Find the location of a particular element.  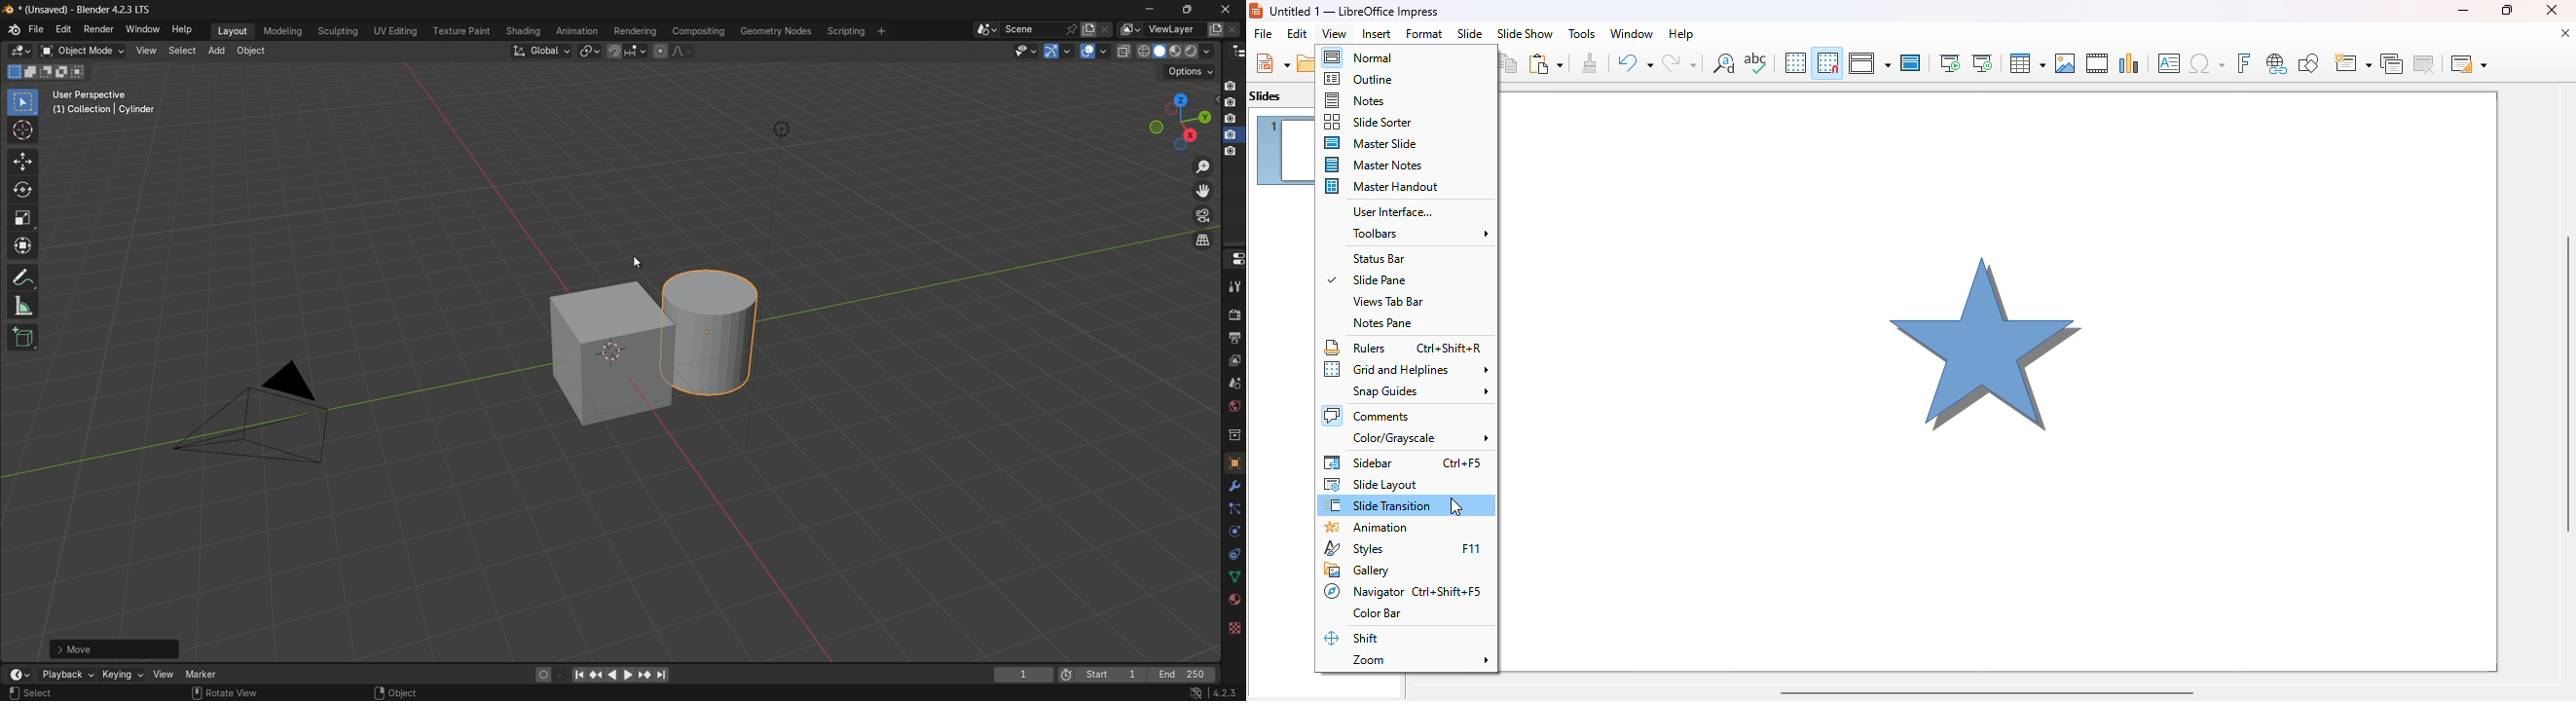

add cube is located at coordinates (22, 338).